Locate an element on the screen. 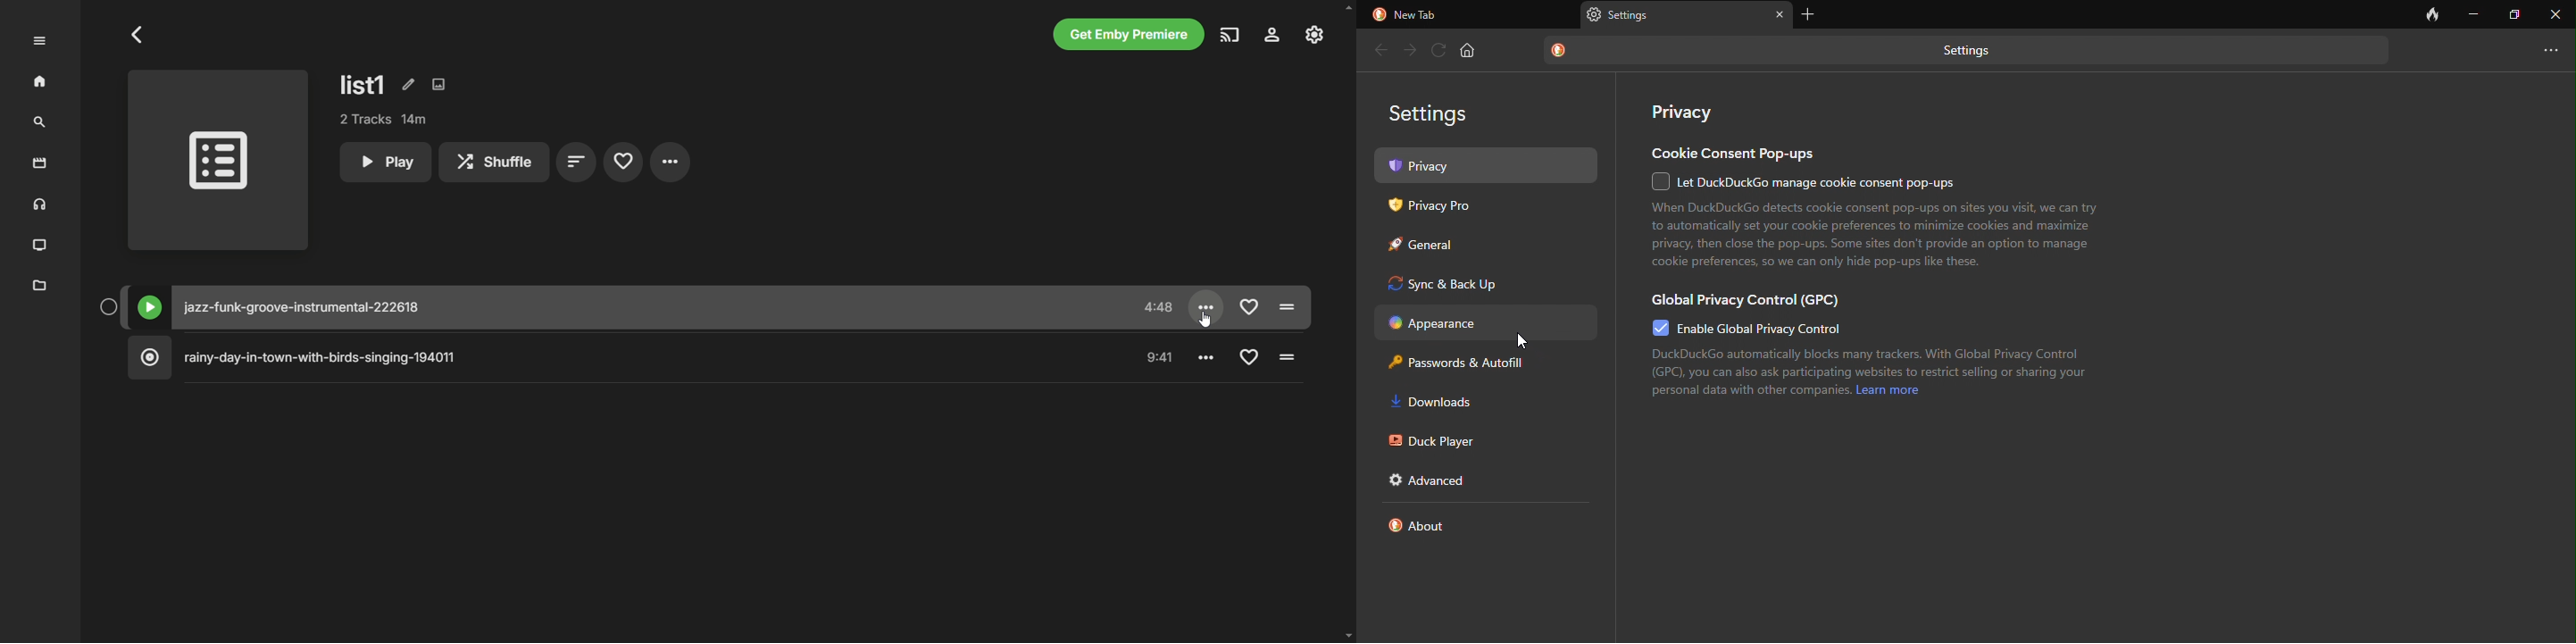 This screenshot has height=644, width=2576. new tab and more is located at coordinates (2553, 46).